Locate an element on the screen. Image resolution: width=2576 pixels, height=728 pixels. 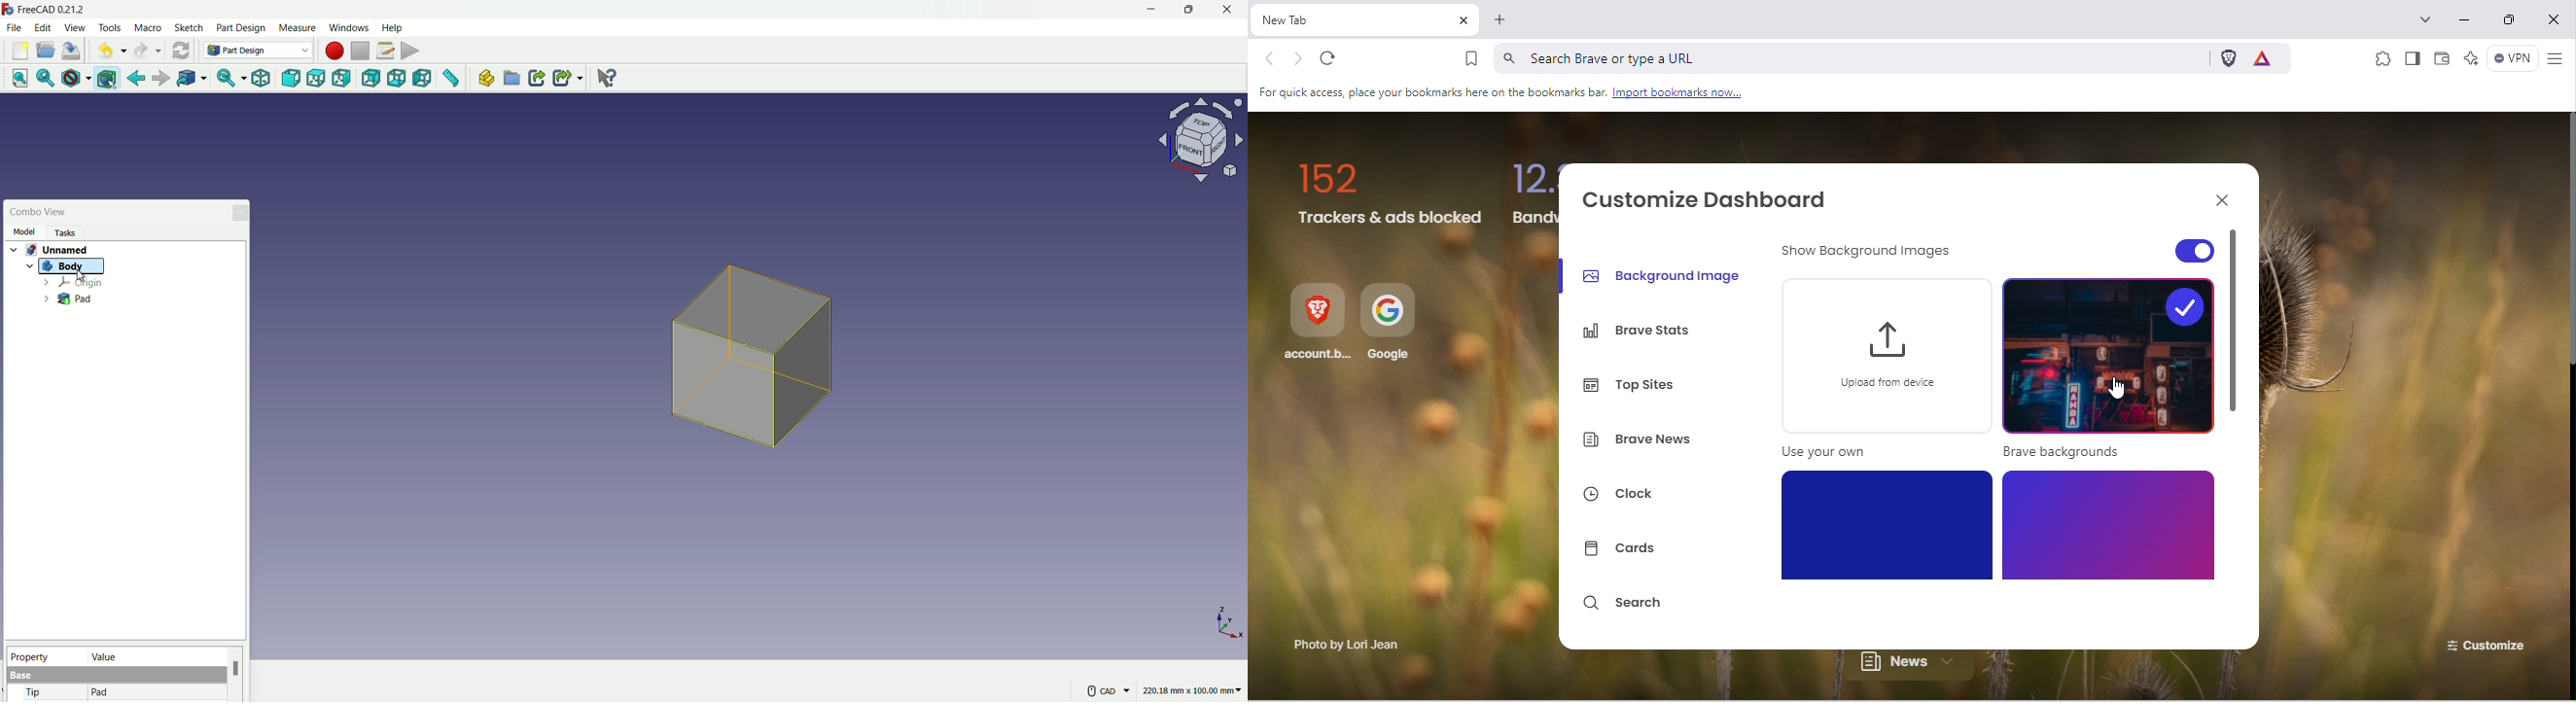
property is located at coordinates (45, 655).